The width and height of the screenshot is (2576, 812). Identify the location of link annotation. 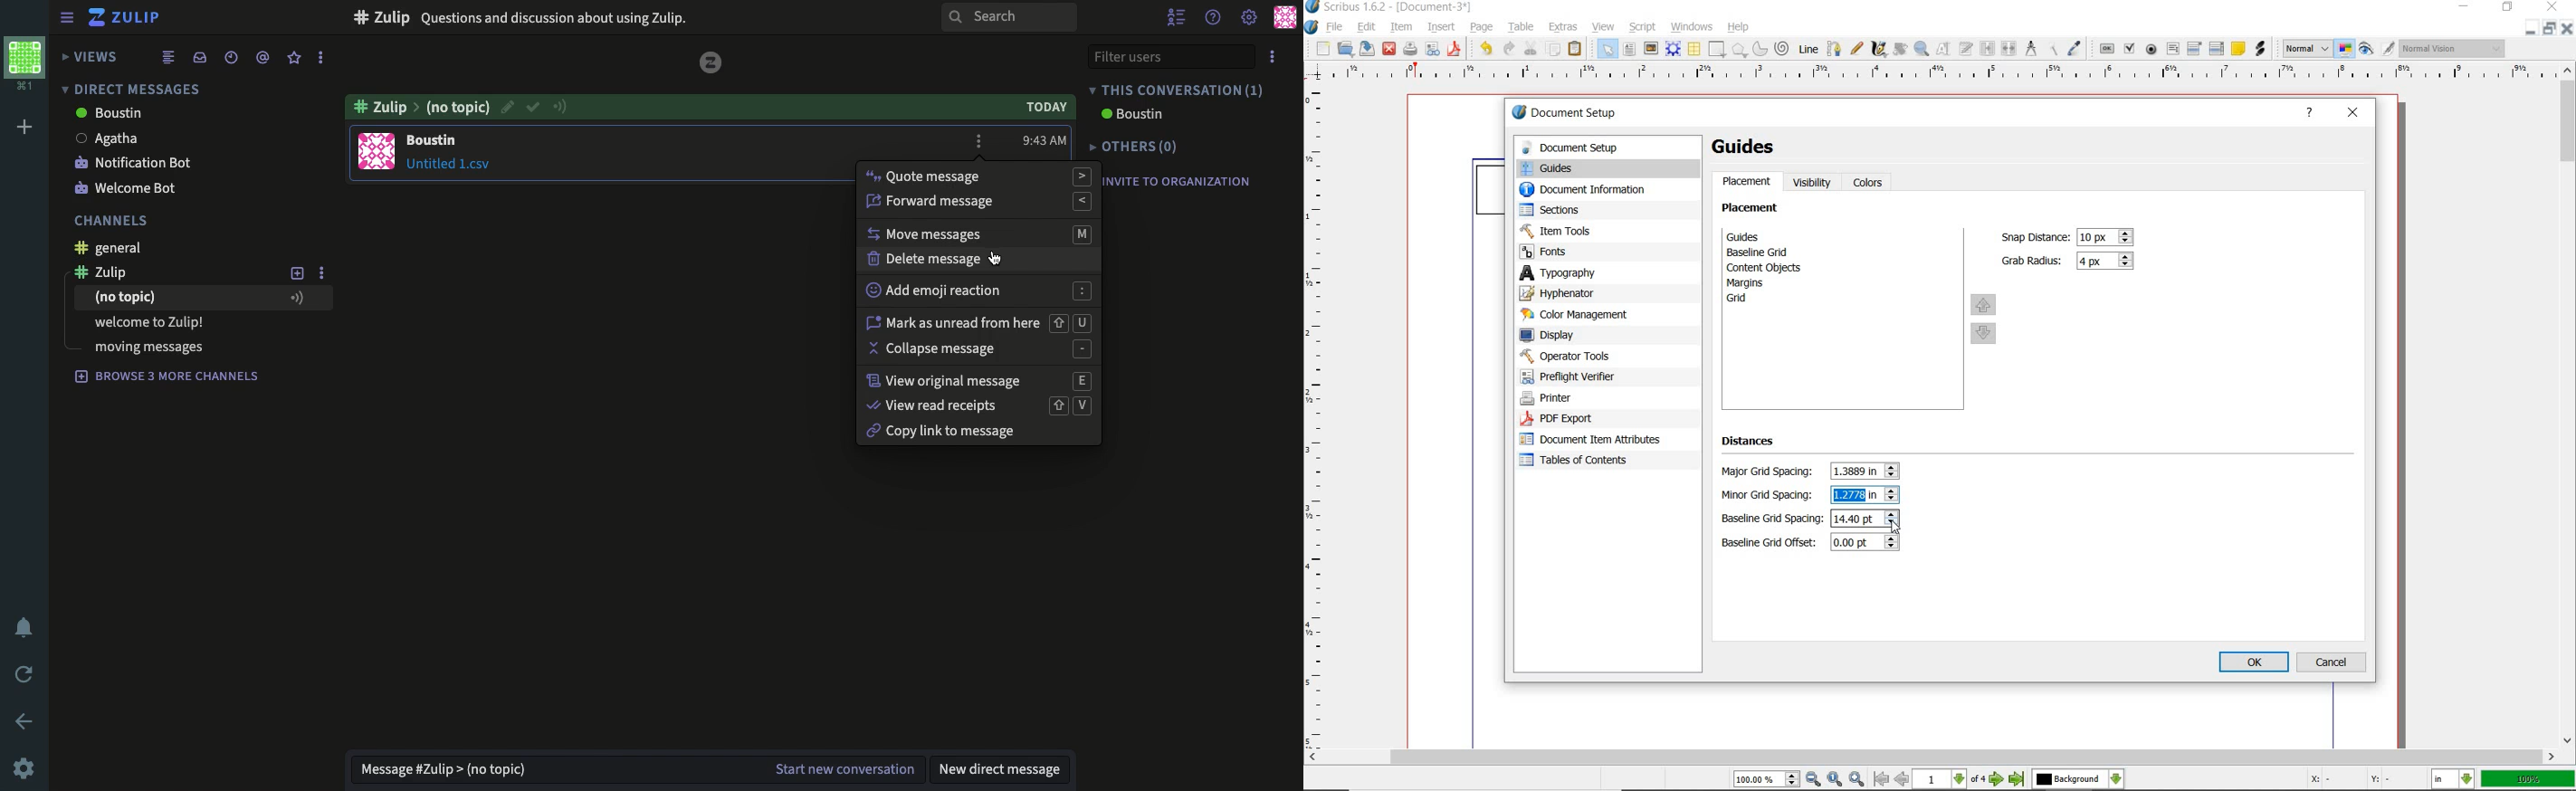
(2263, 50).